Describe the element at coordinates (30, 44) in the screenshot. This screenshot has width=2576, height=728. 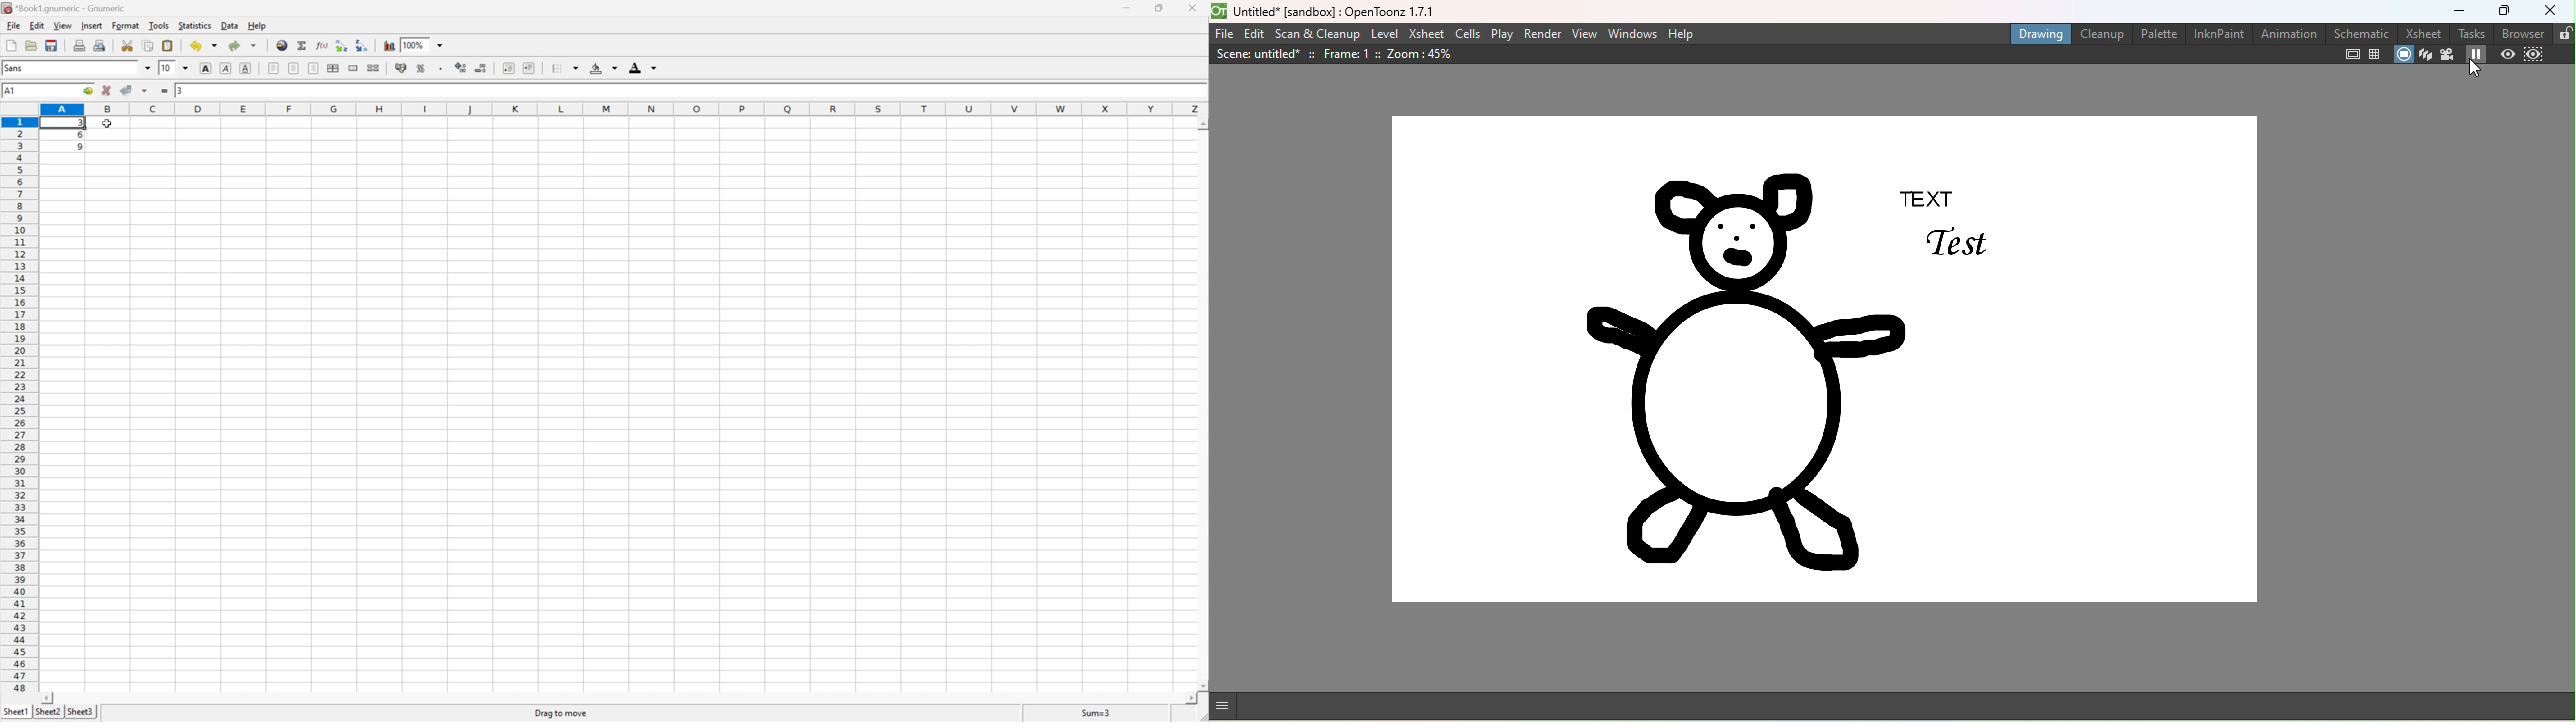
I see `Open a file` at that location.